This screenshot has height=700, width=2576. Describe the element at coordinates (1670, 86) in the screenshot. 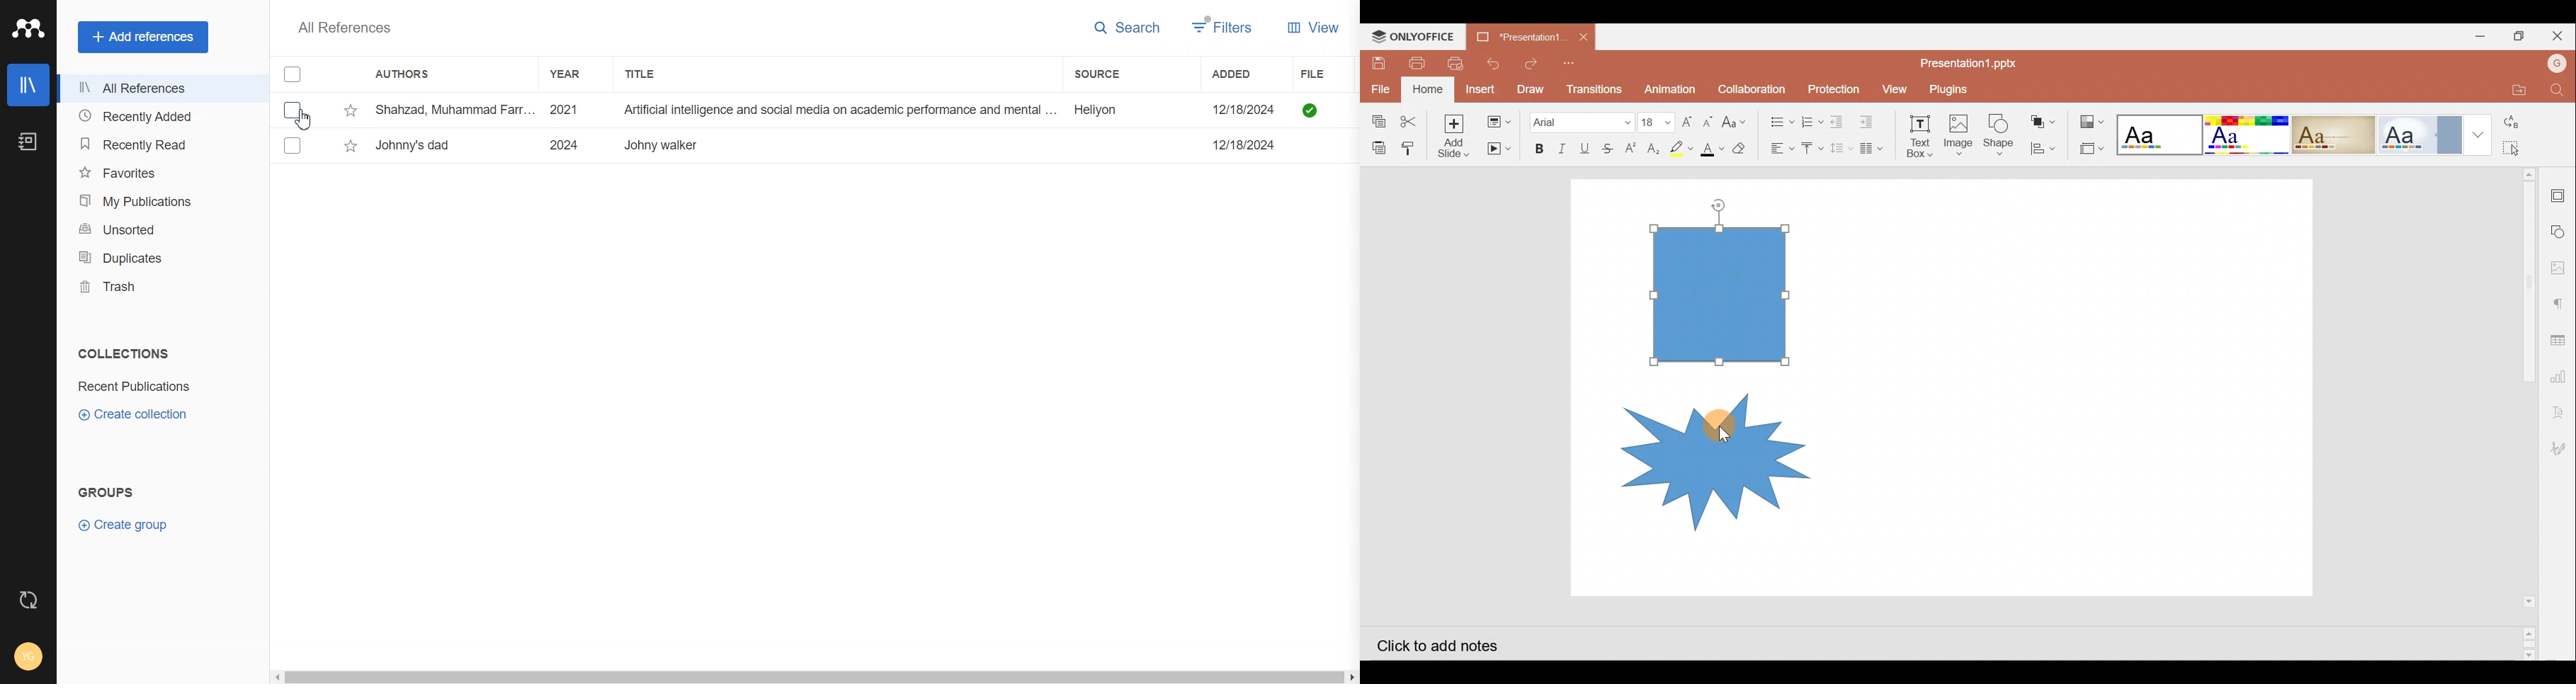

I see `Animation` at that location.